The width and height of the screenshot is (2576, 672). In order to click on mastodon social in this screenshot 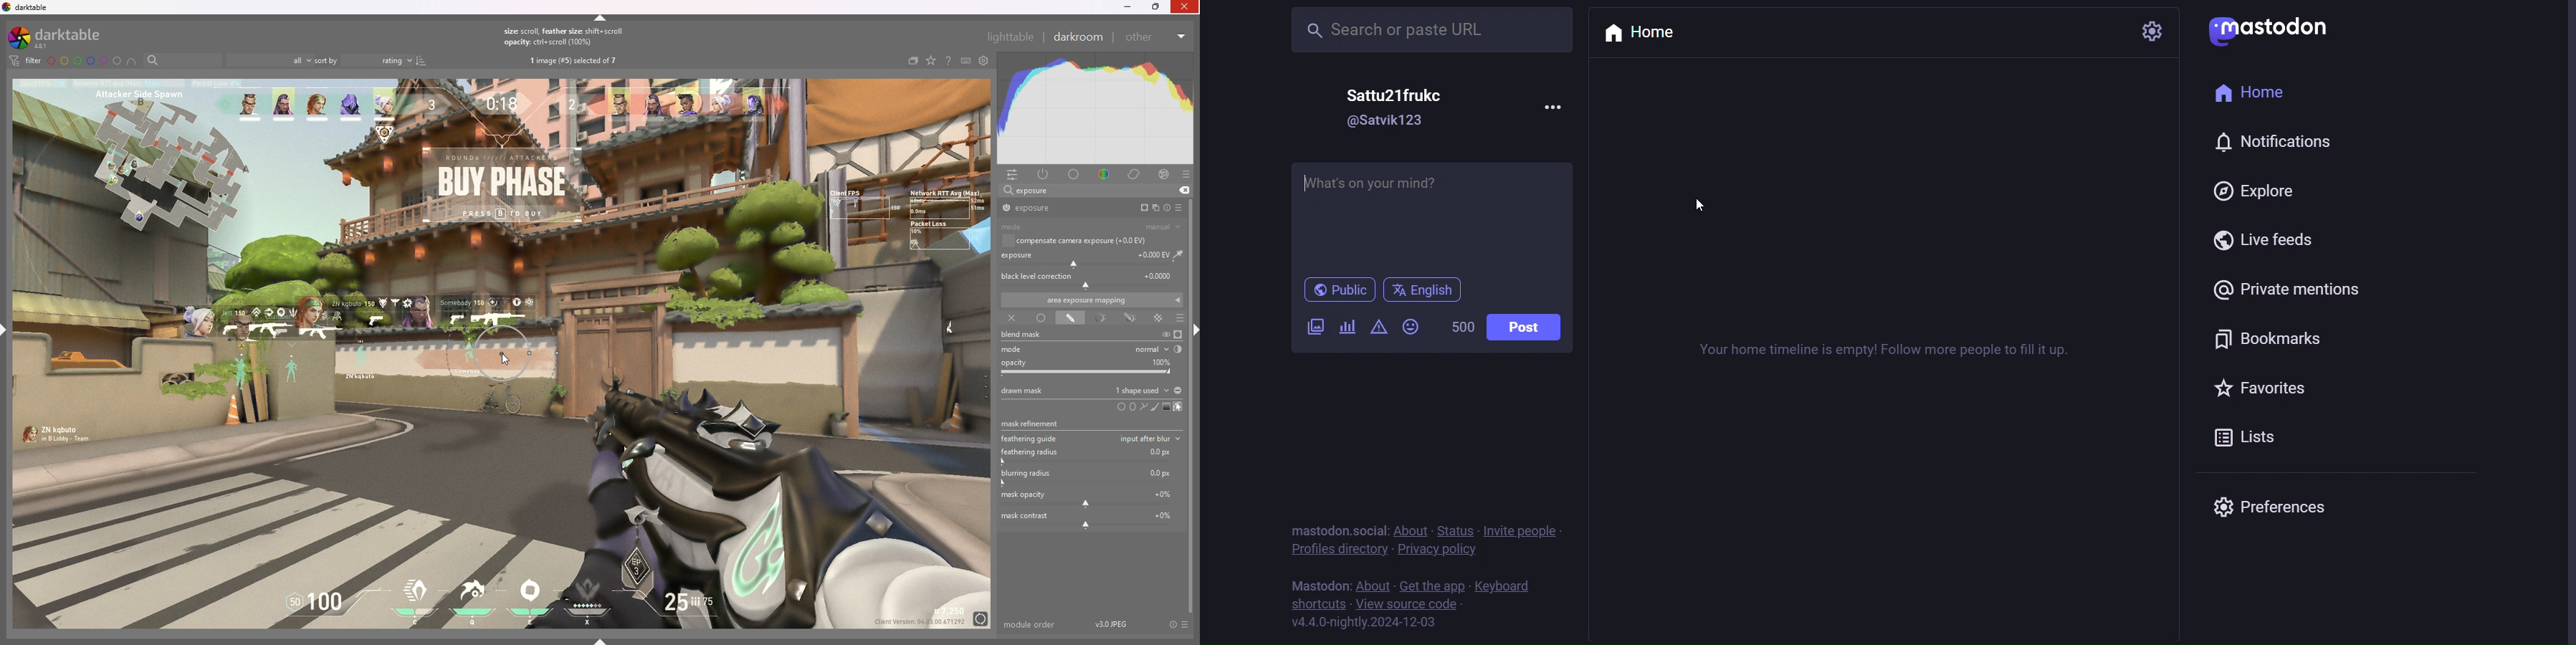, I will do `click(1335, 530)`.